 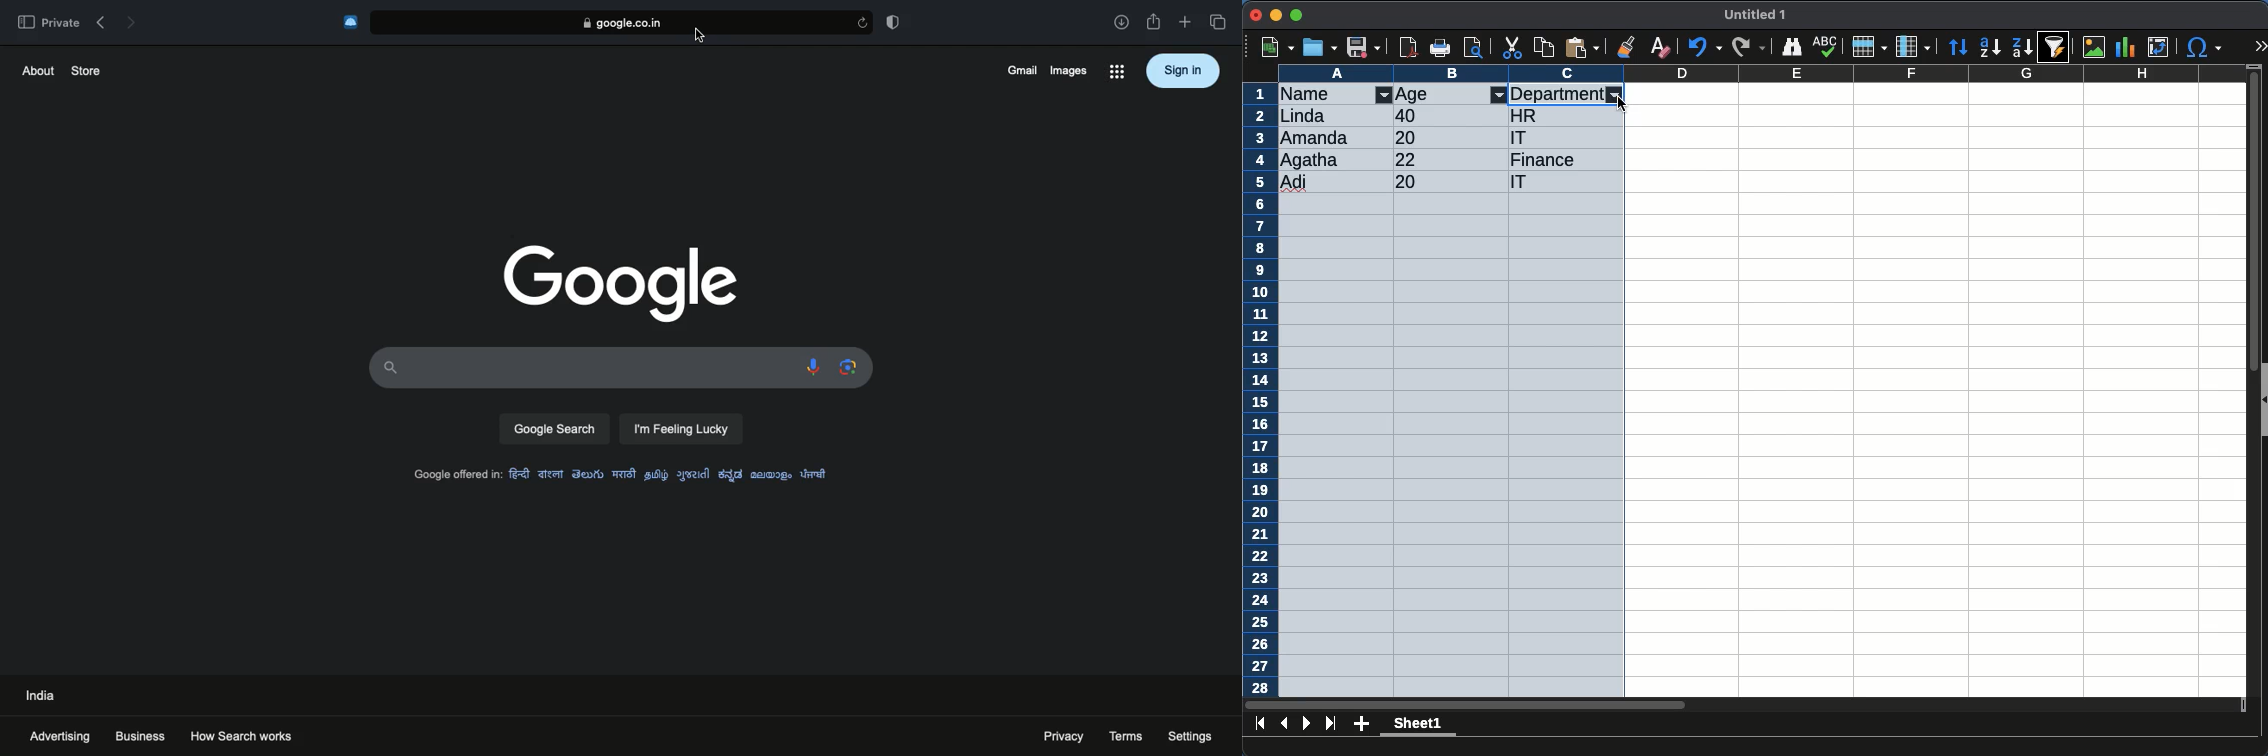 What do you see at coordinates (697, 35) in the screenshot?
I see `Cursor` at bounding box center [697, 35].